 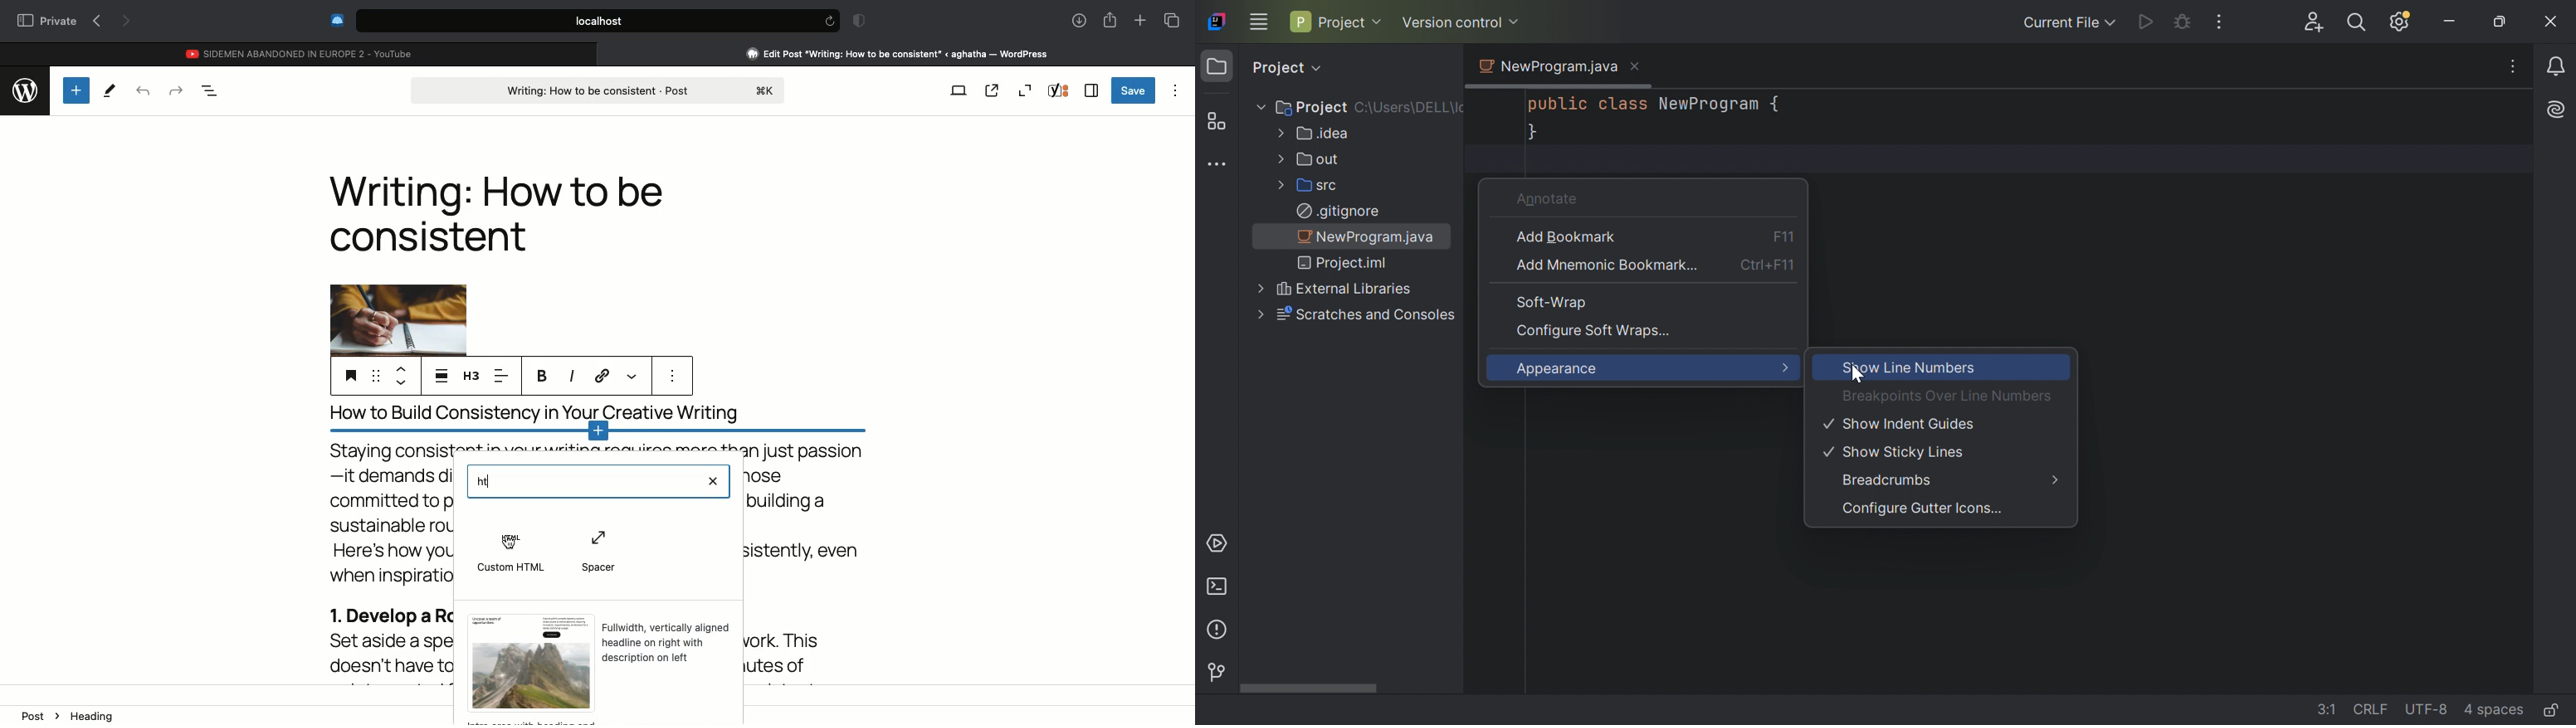 What do you see at coordinates (1889, 480) in the screenshot?
I see `Breadcrumps` at bounding box center [1889, 480].